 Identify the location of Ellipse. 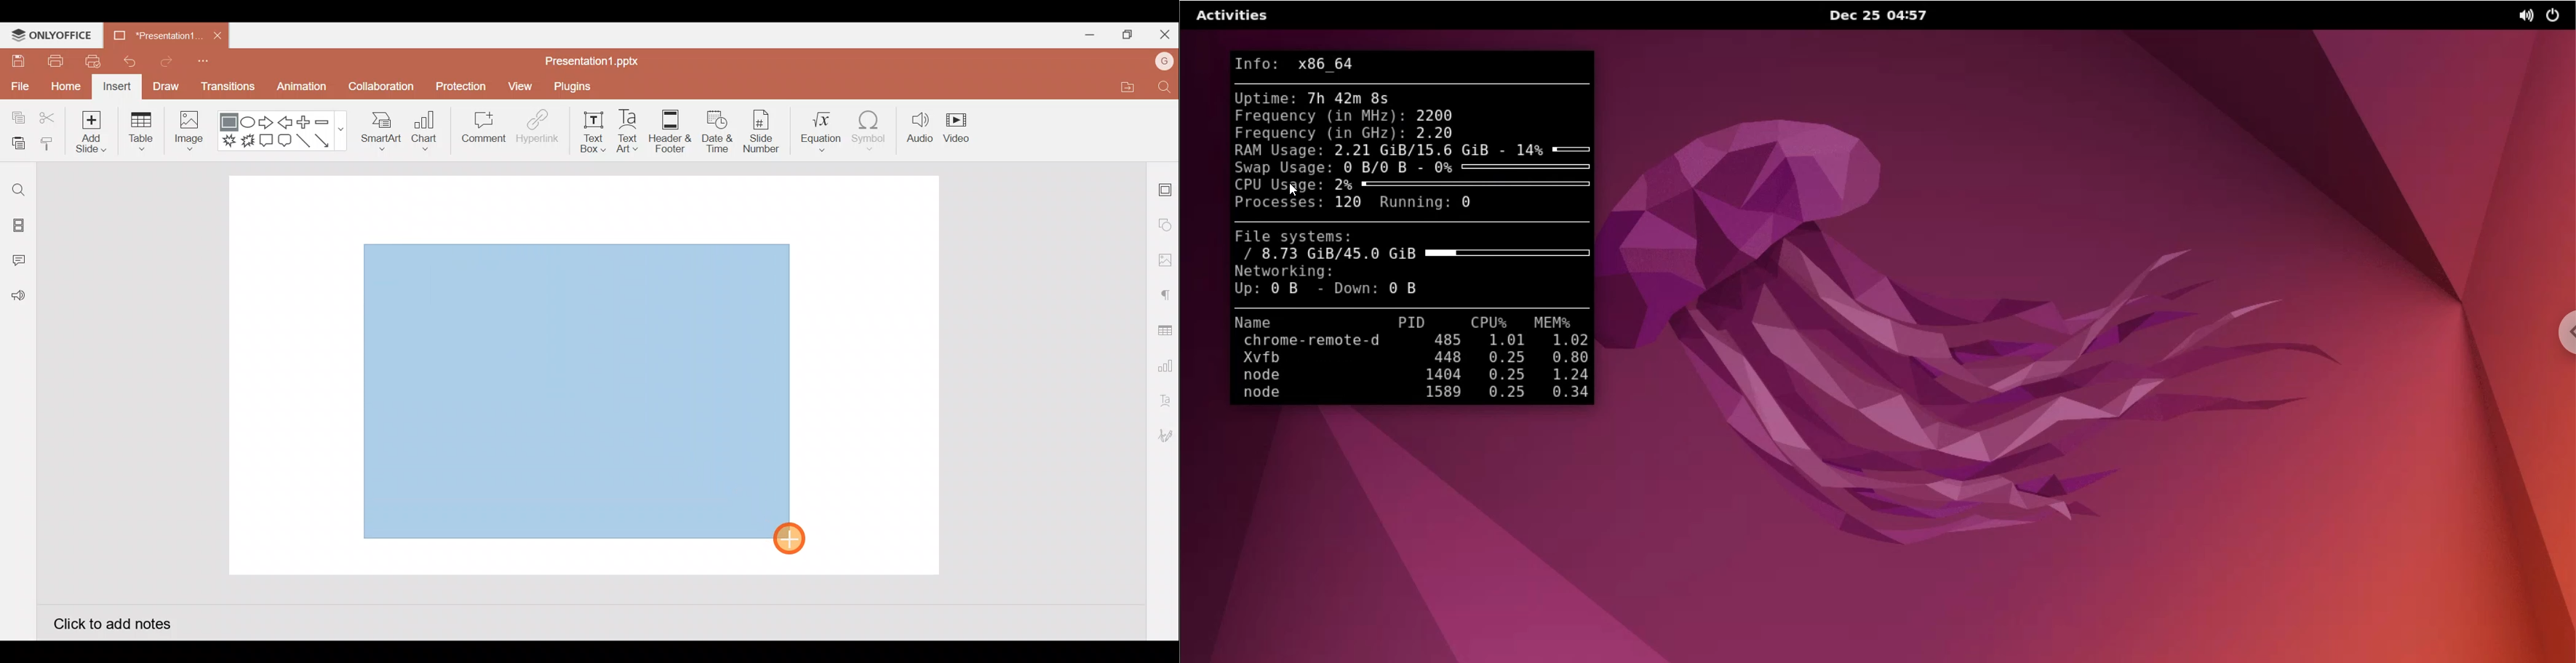
(249, 122).